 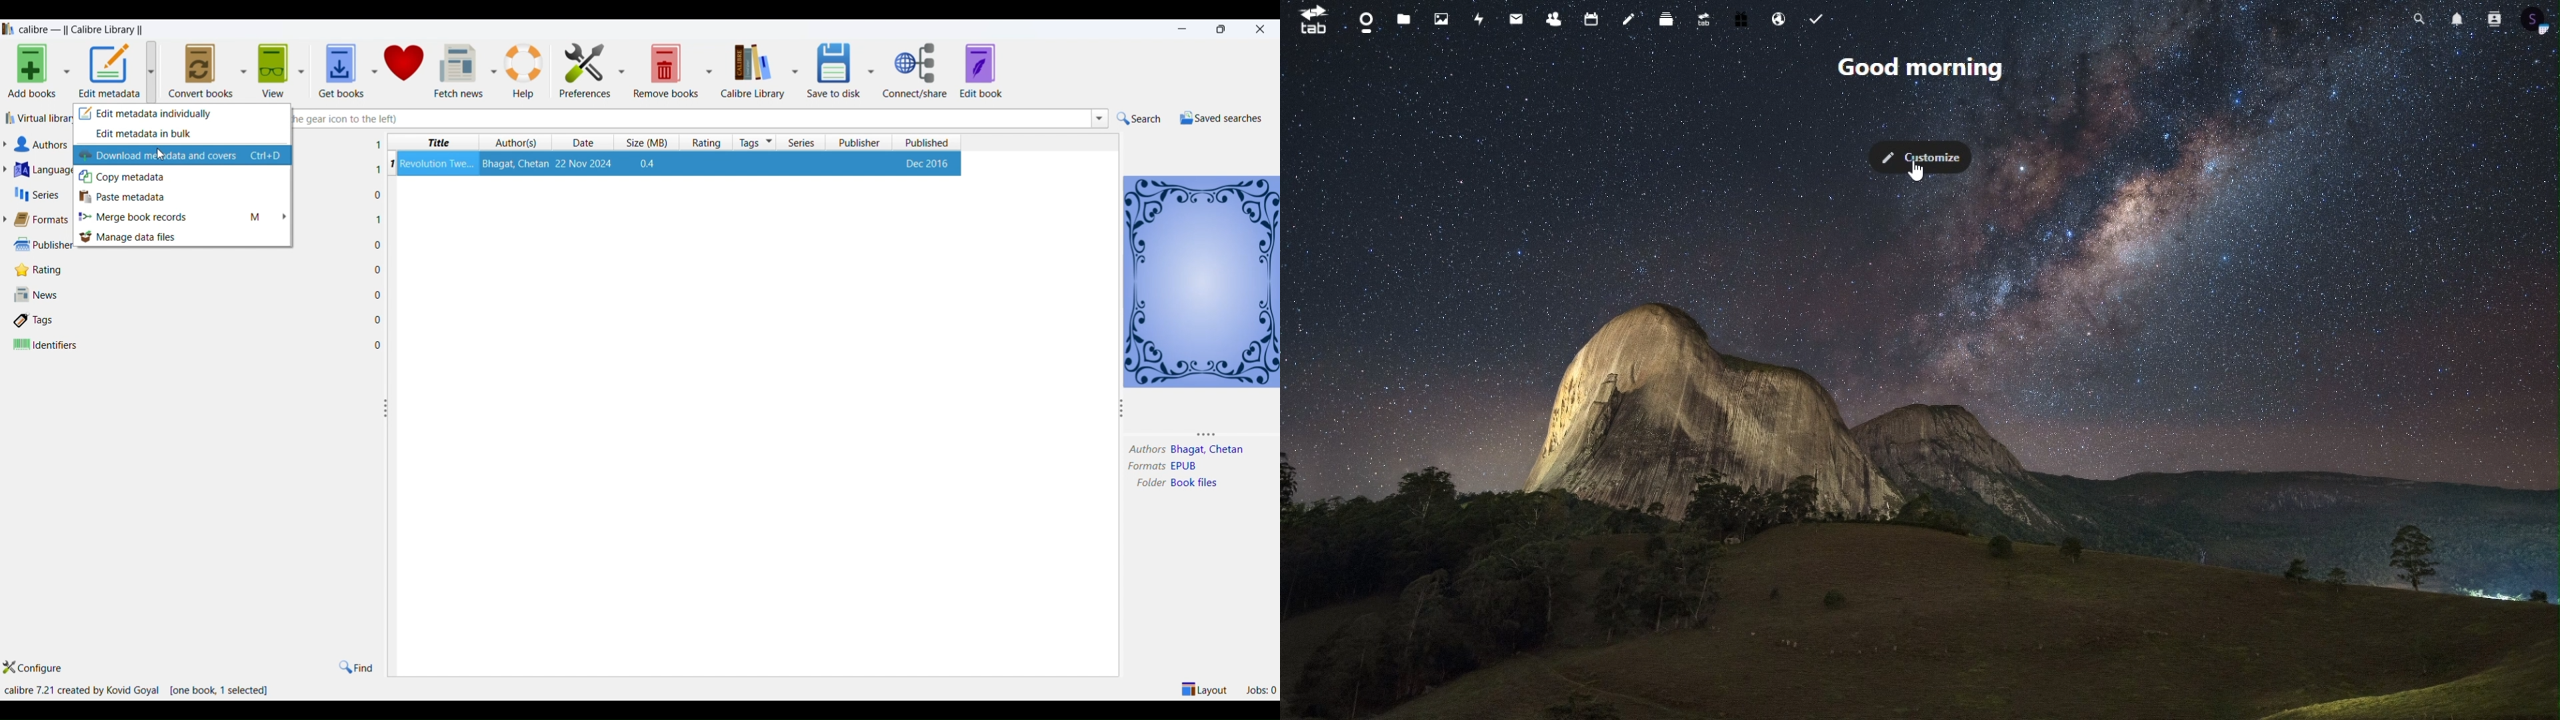 I want to click on view, so click(x=271, y=67).